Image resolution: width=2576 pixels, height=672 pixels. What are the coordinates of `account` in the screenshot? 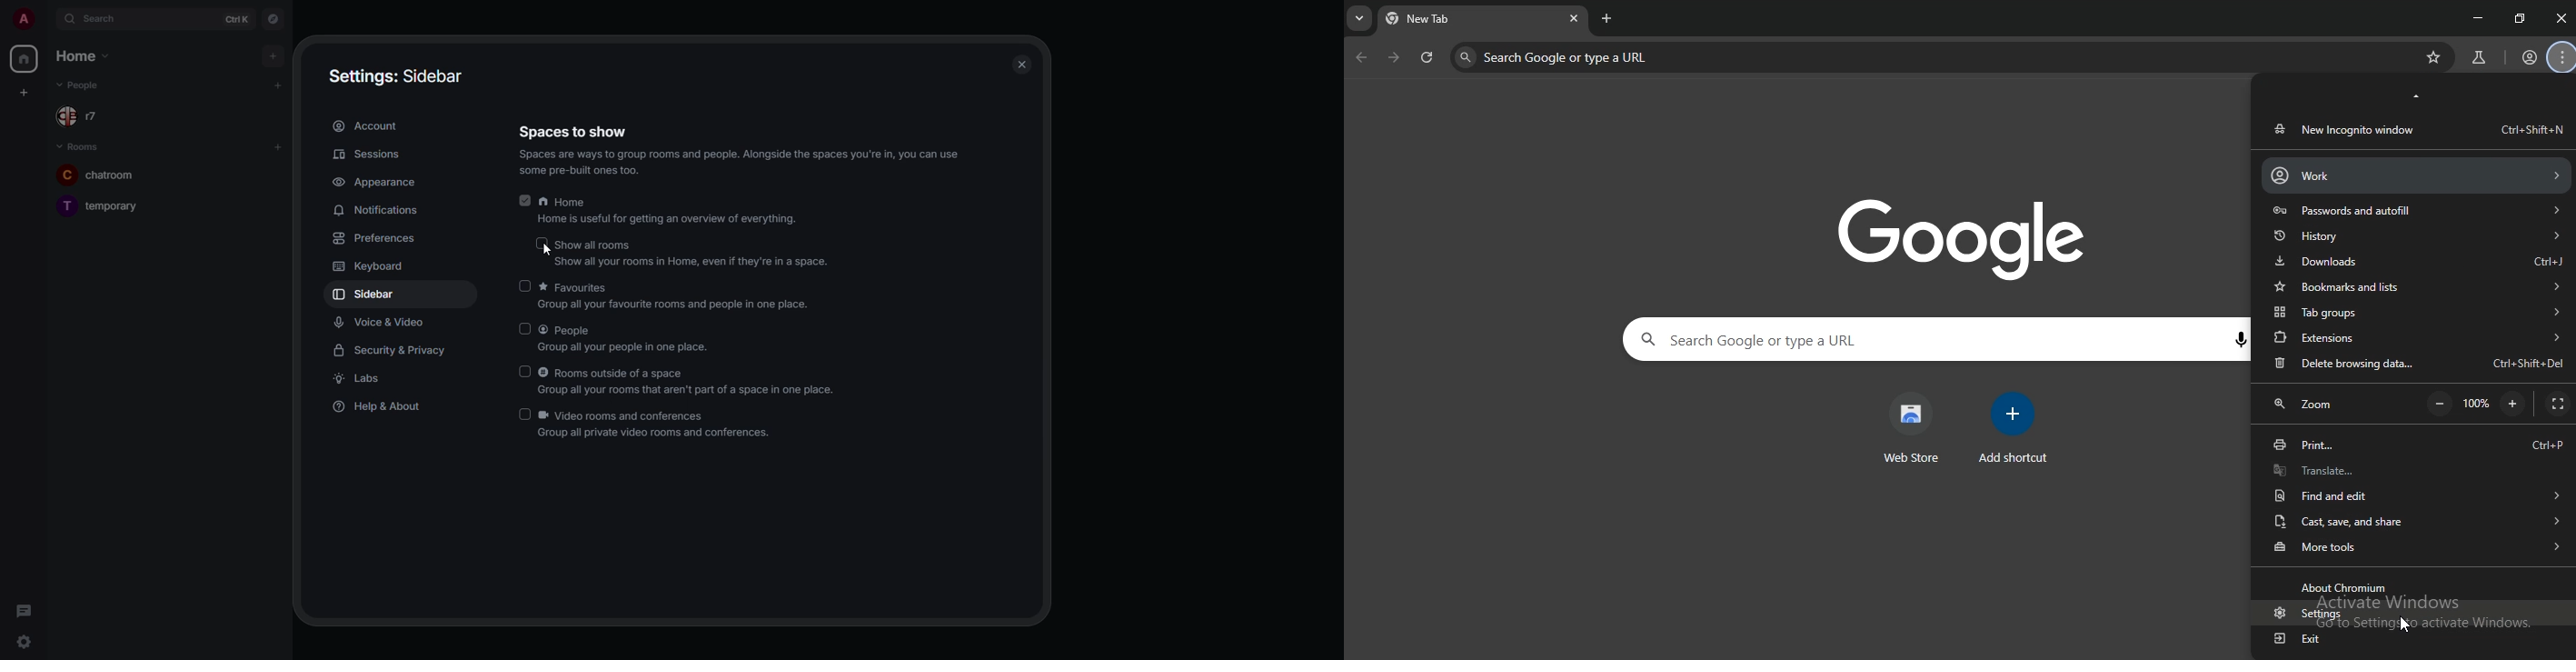 It's located at (370, 126).